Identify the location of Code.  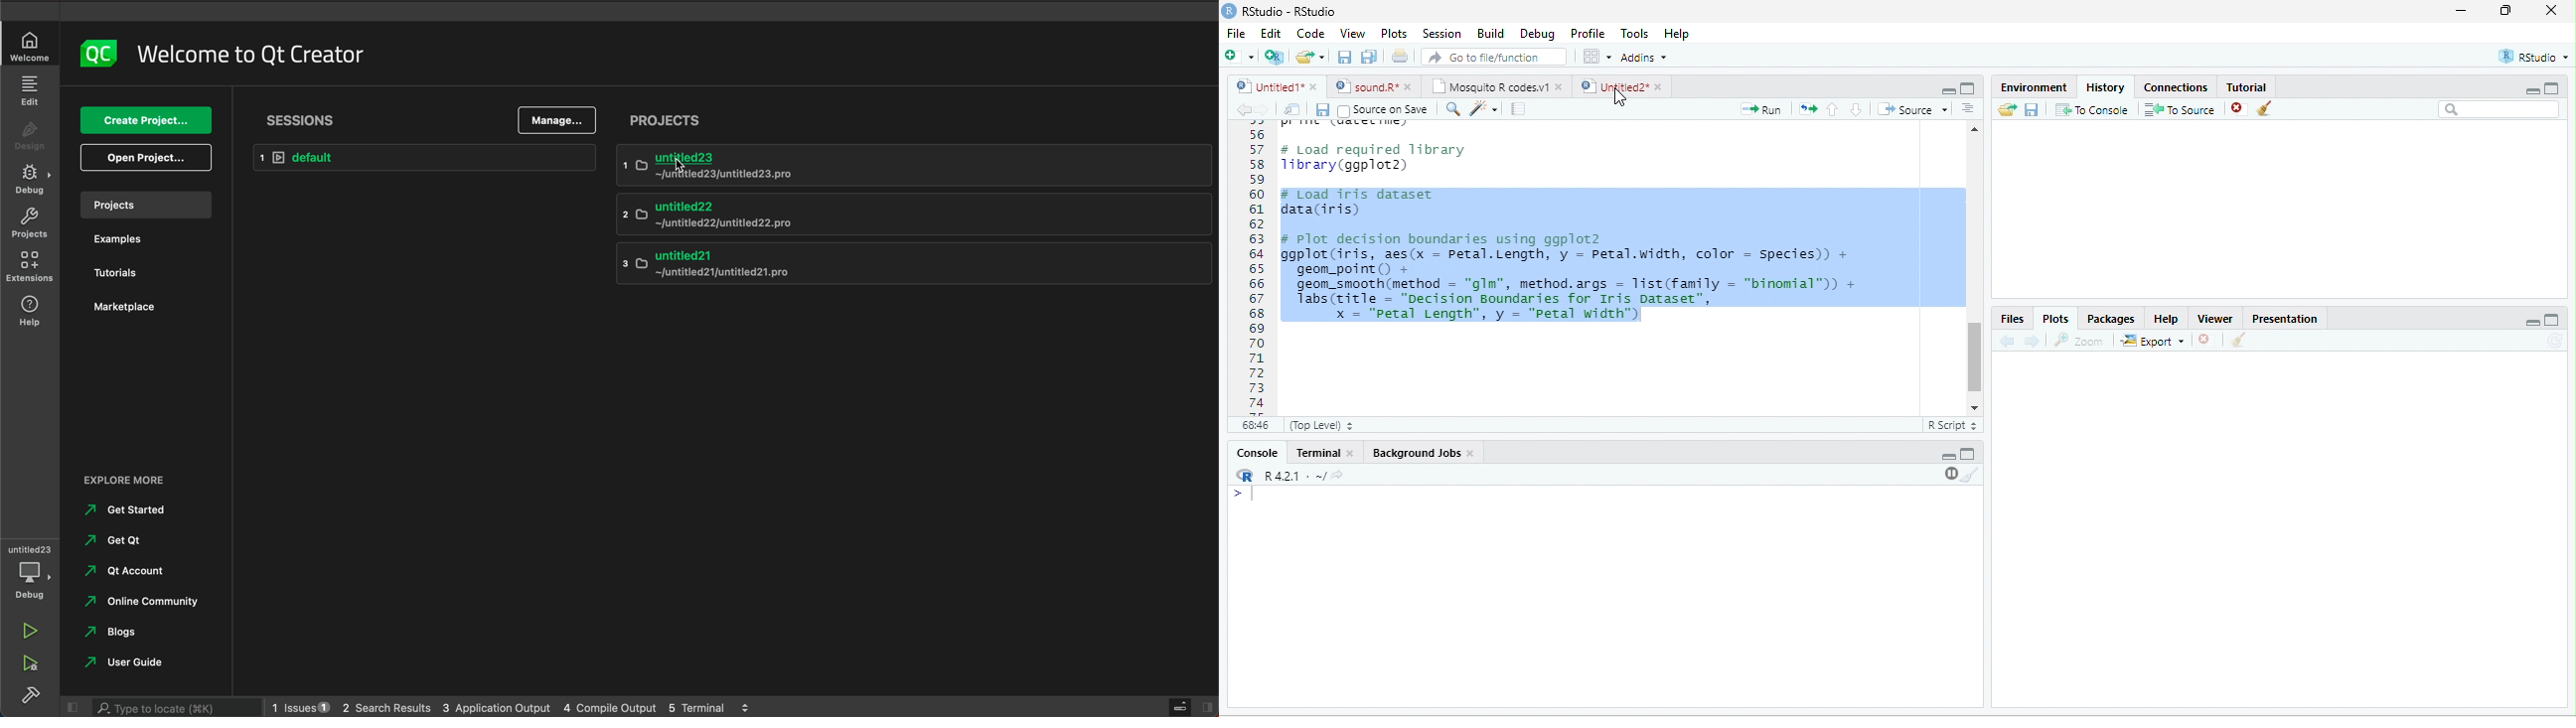
(1310, 33).